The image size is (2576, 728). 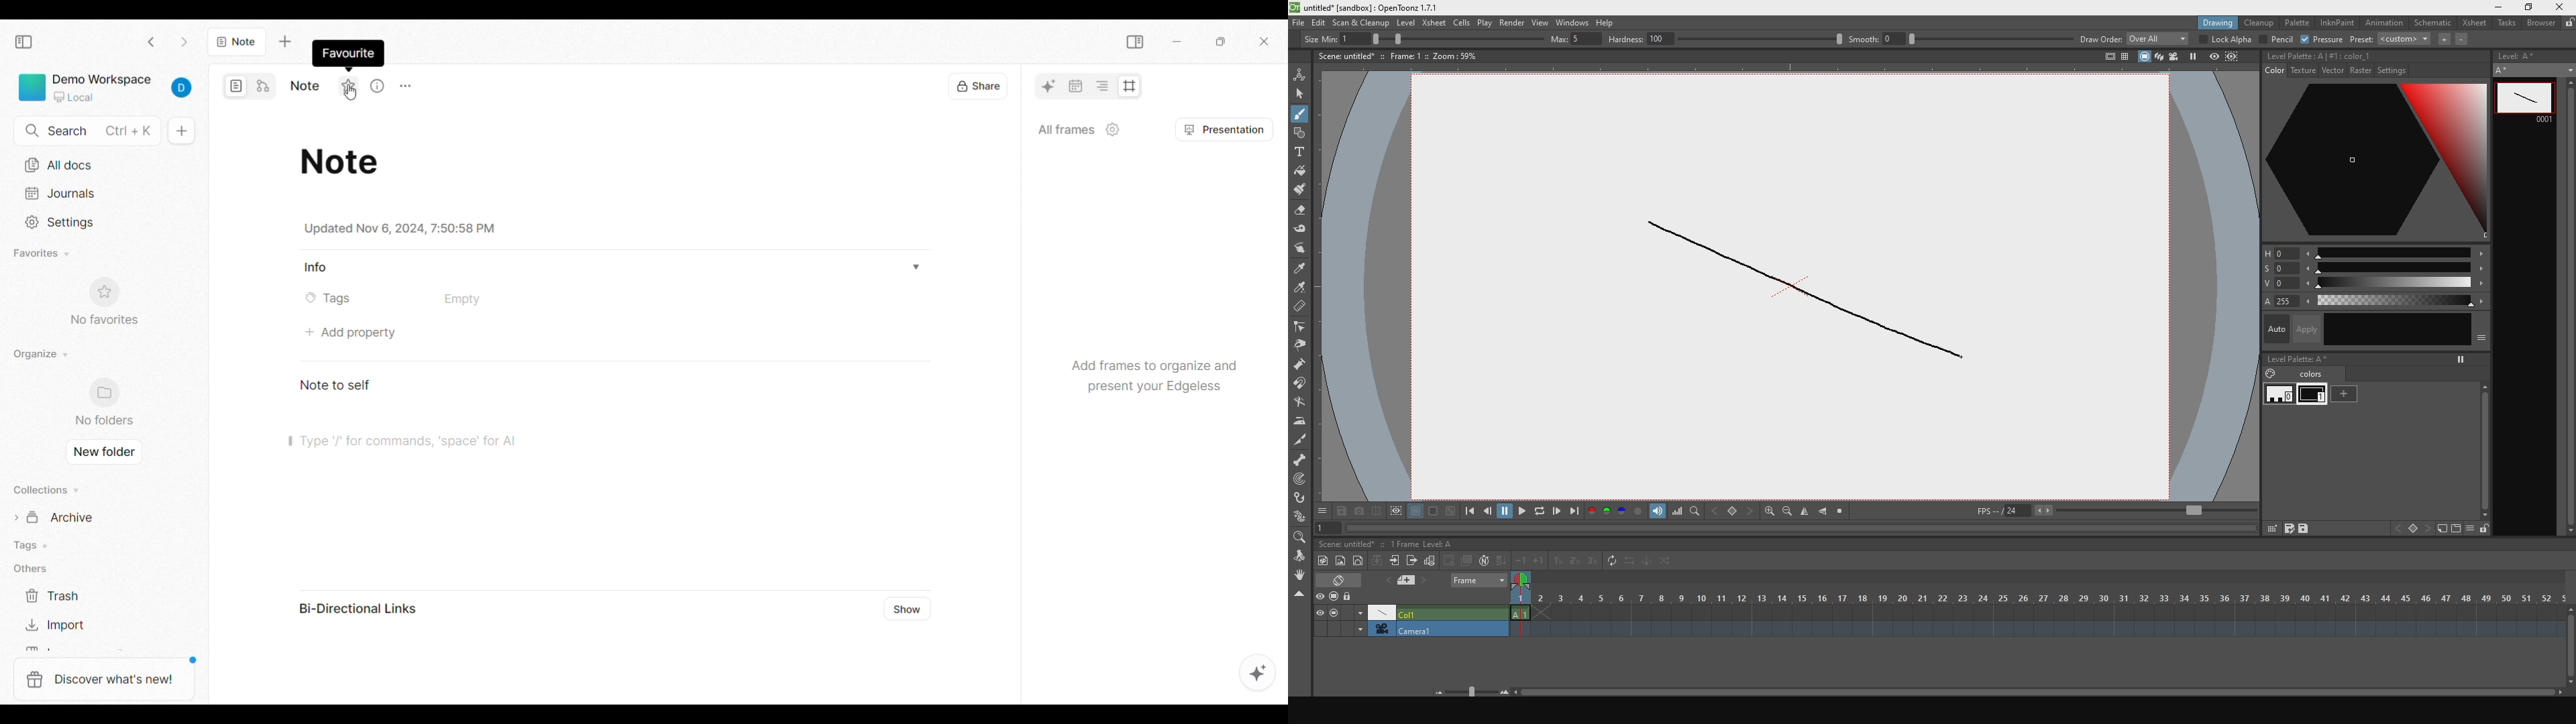 I want to click on Close interface, so click(x=1264, y=42).